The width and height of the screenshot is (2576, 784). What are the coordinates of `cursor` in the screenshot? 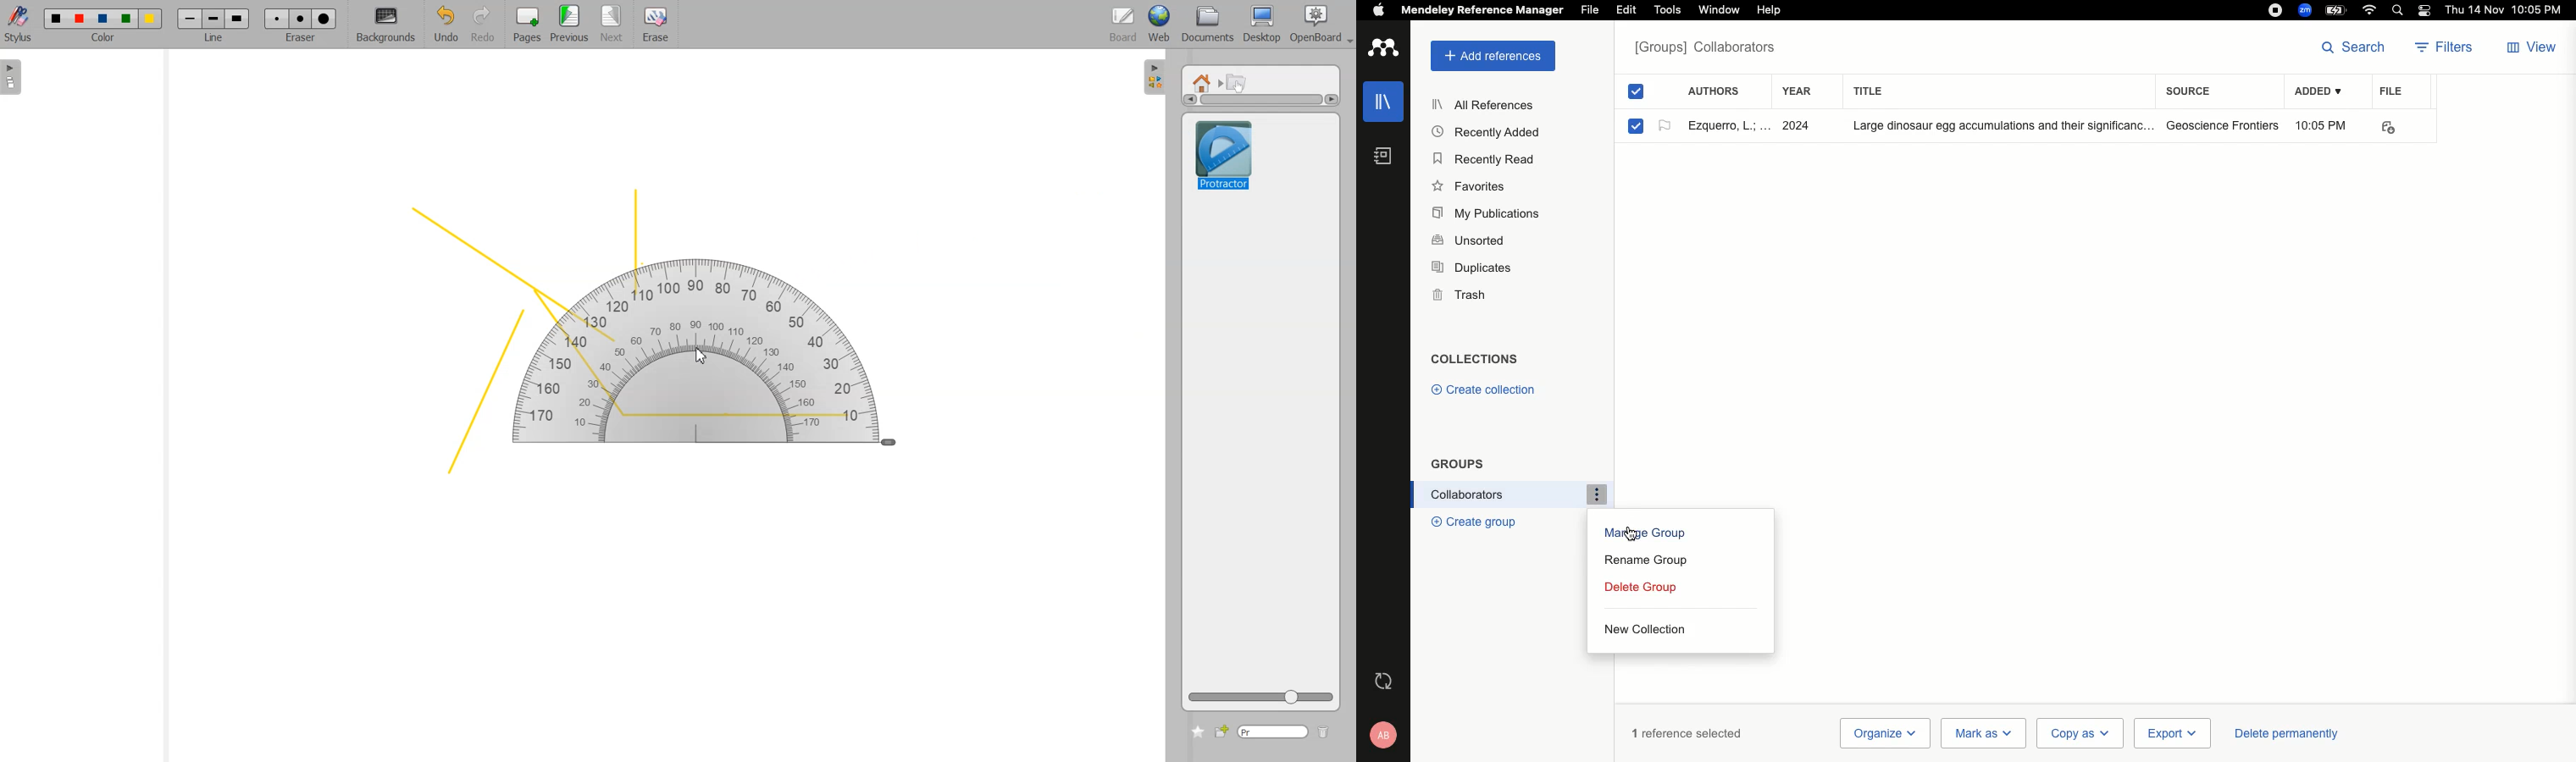 It's located at (1633, 533).